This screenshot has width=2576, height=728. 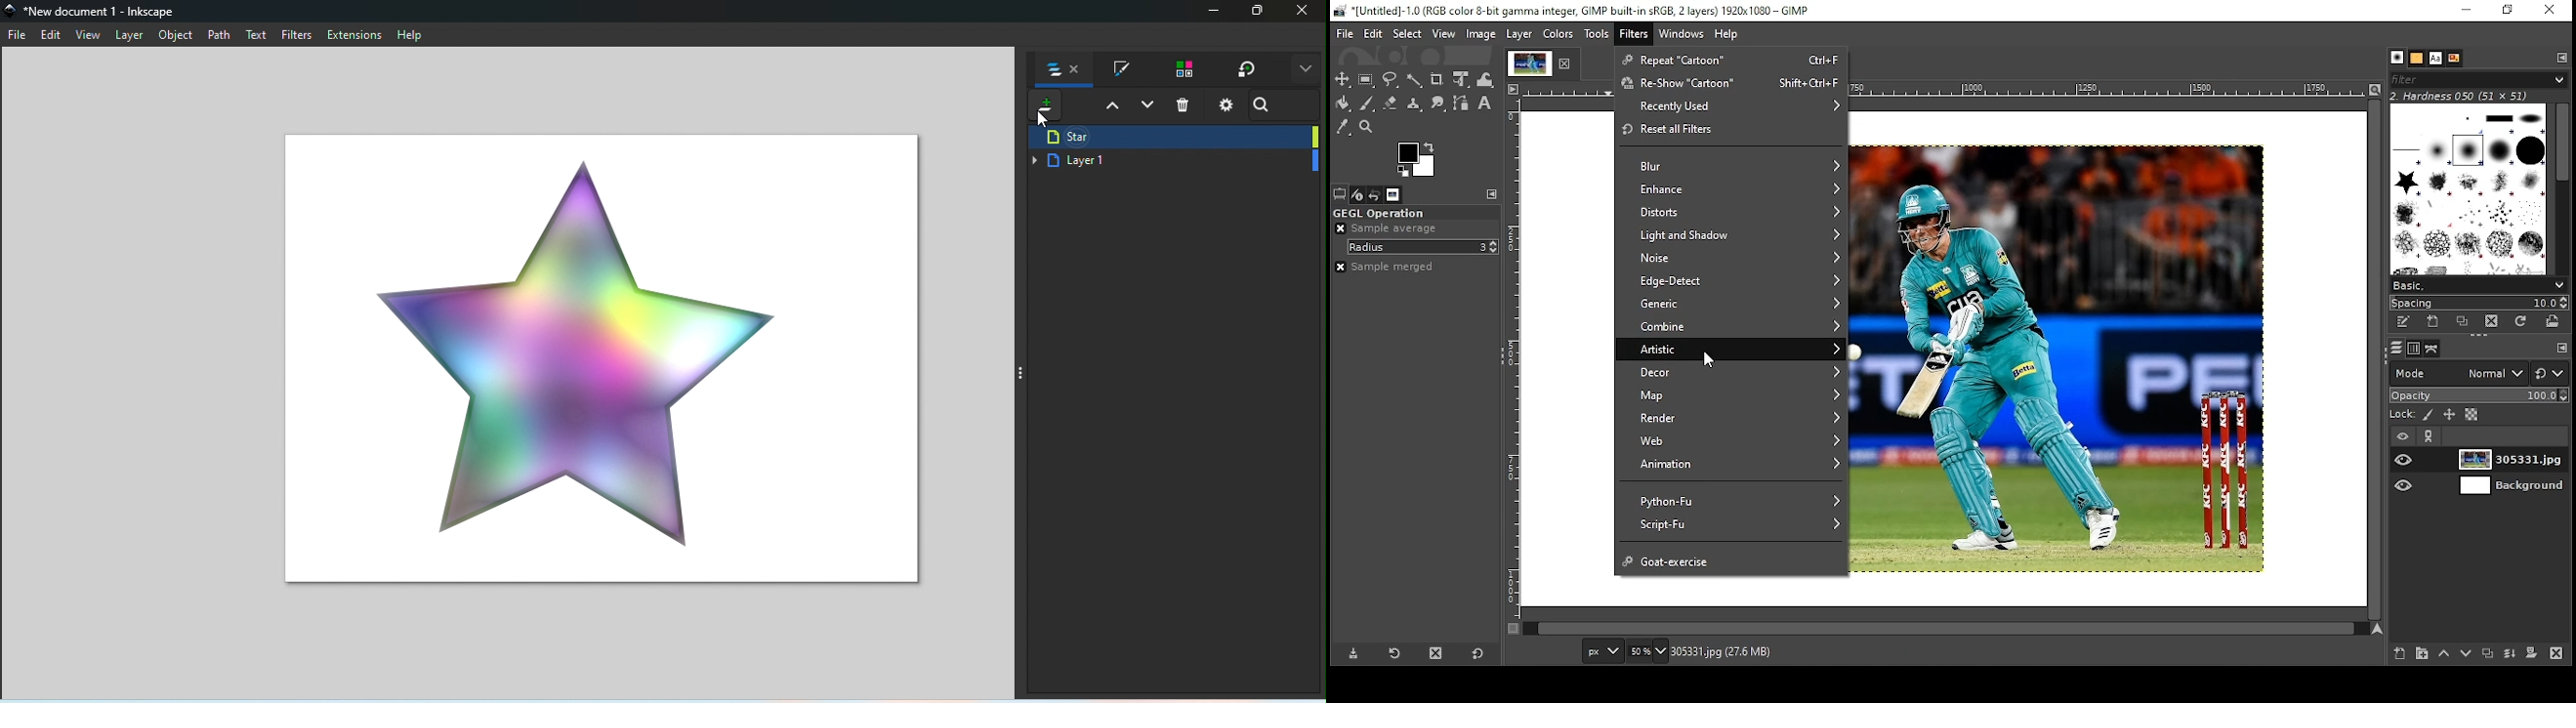 I want to click on clone formatting tool, so click(x=1414, y=103).